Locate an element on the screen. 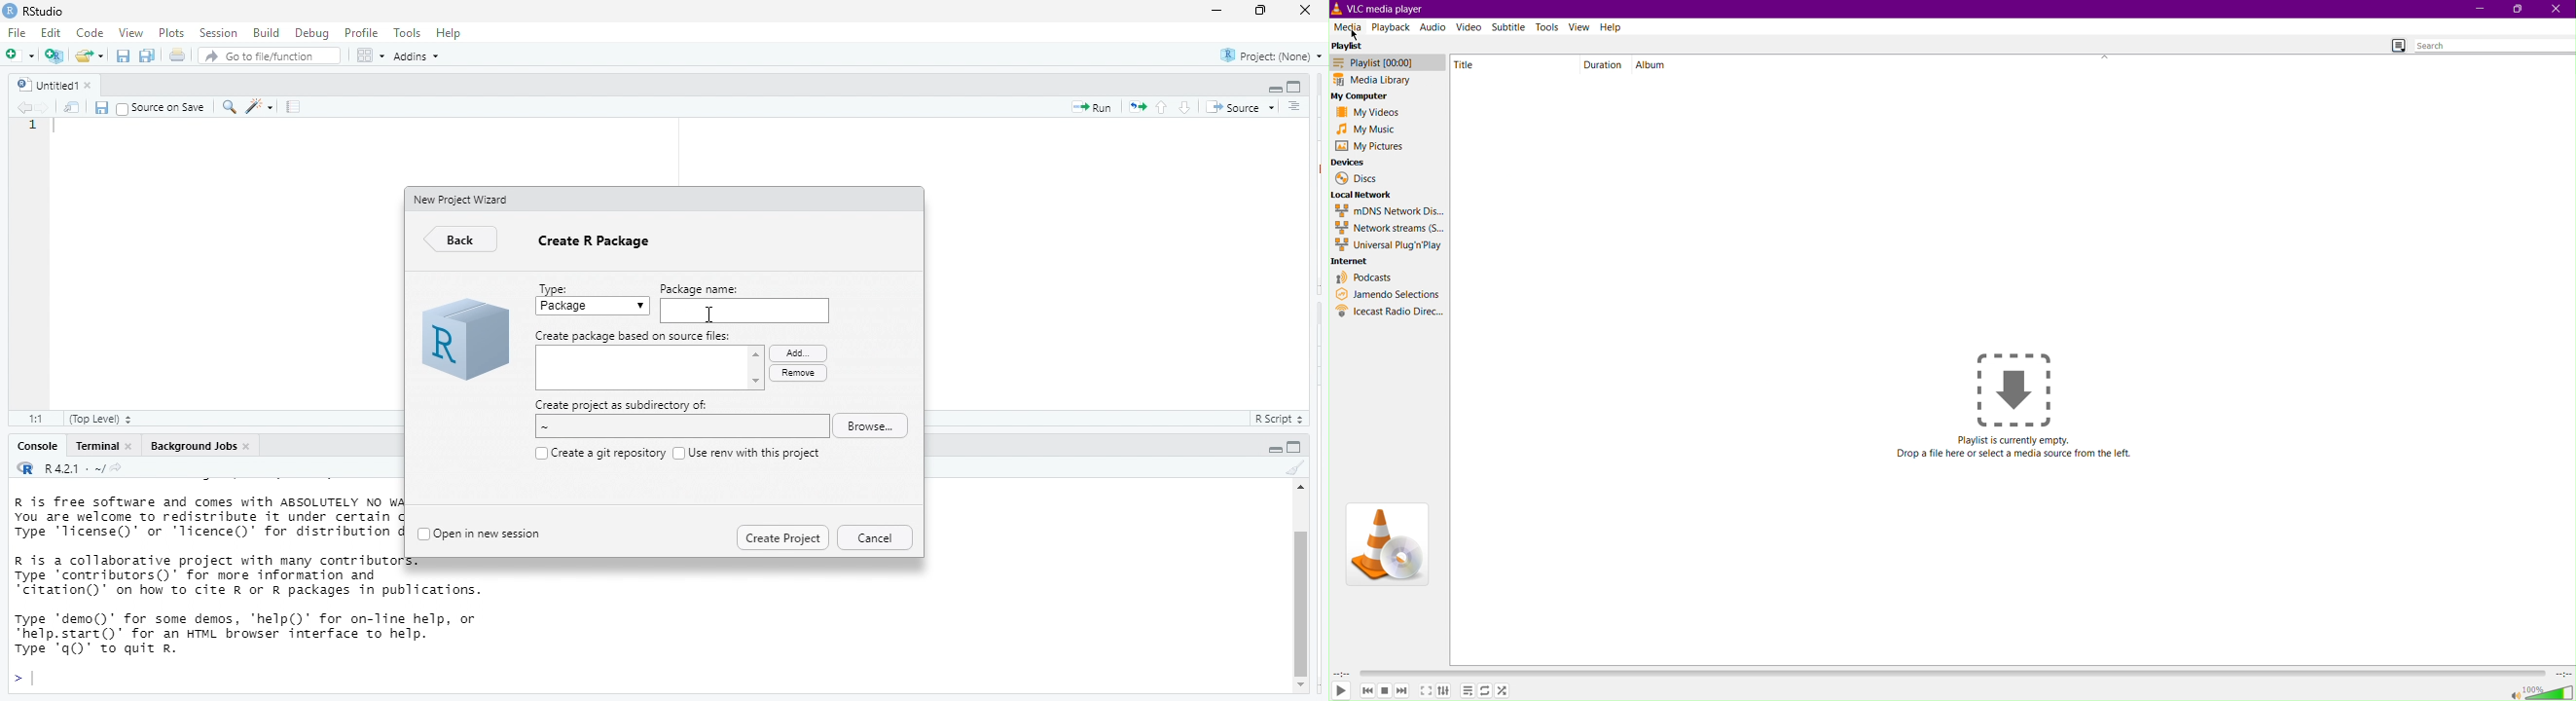 The height and width of the screenshot is (728, 2576).  Source on Save is located at coordinates (162, 108).